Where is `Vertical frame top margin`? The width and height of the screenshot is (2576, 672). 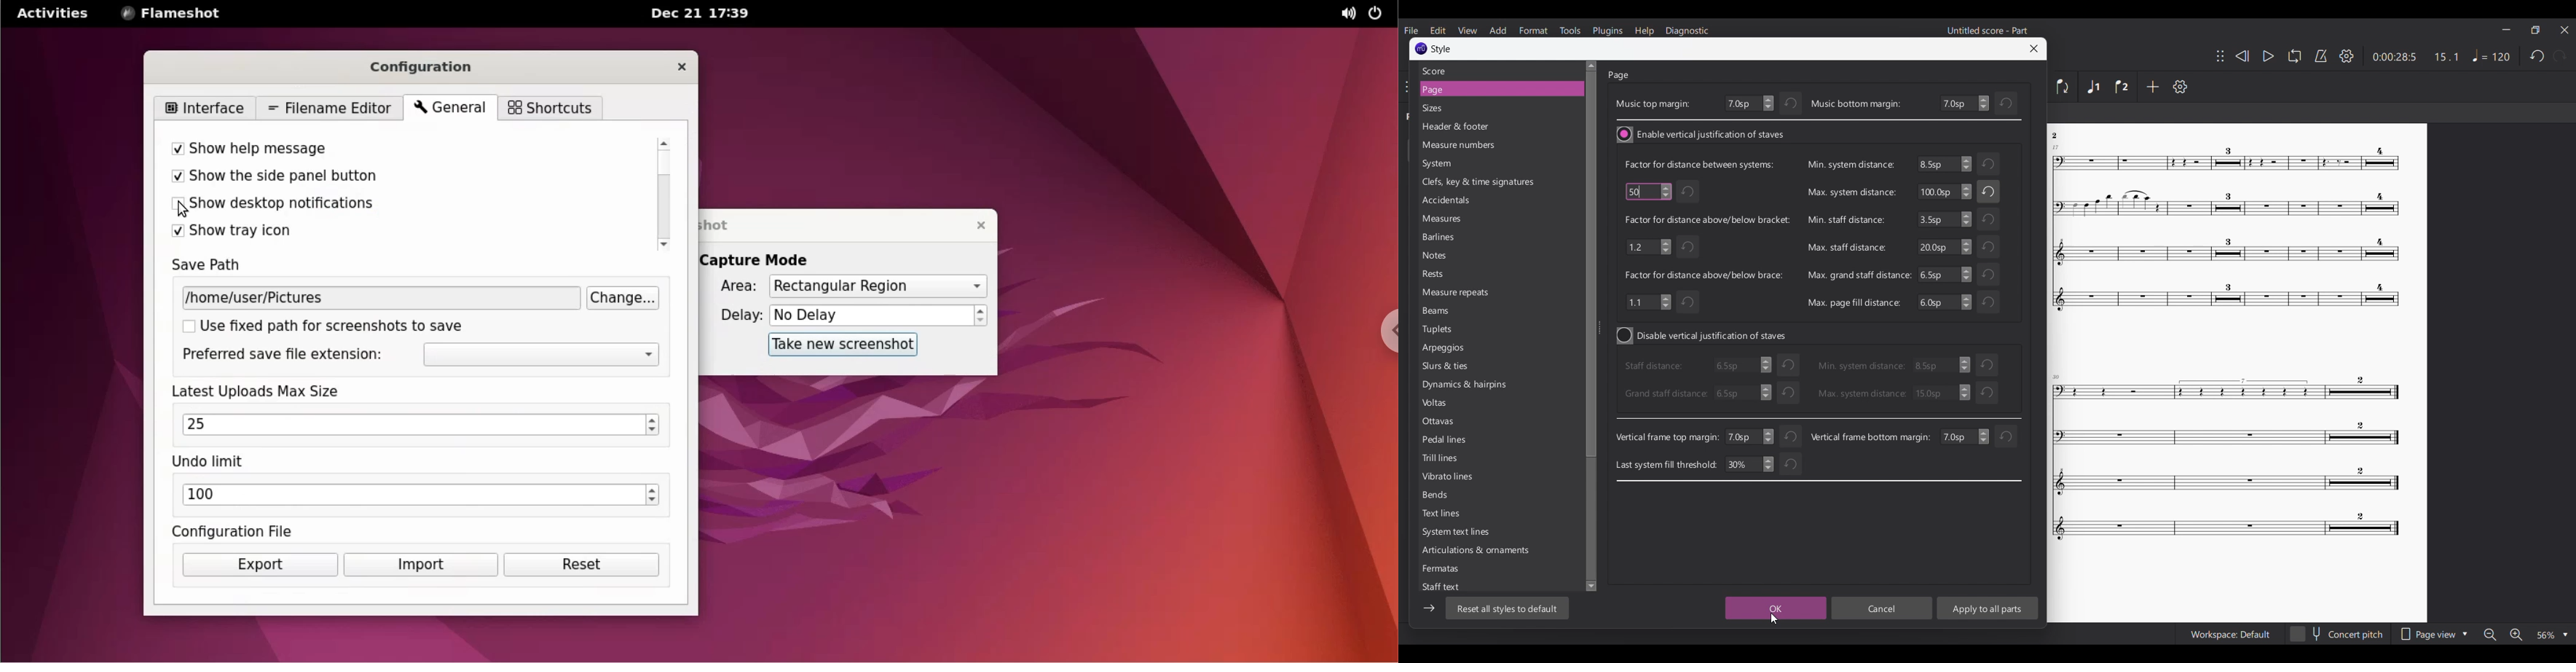 Vertical frame top margin is located at coordinates (1667, 438).